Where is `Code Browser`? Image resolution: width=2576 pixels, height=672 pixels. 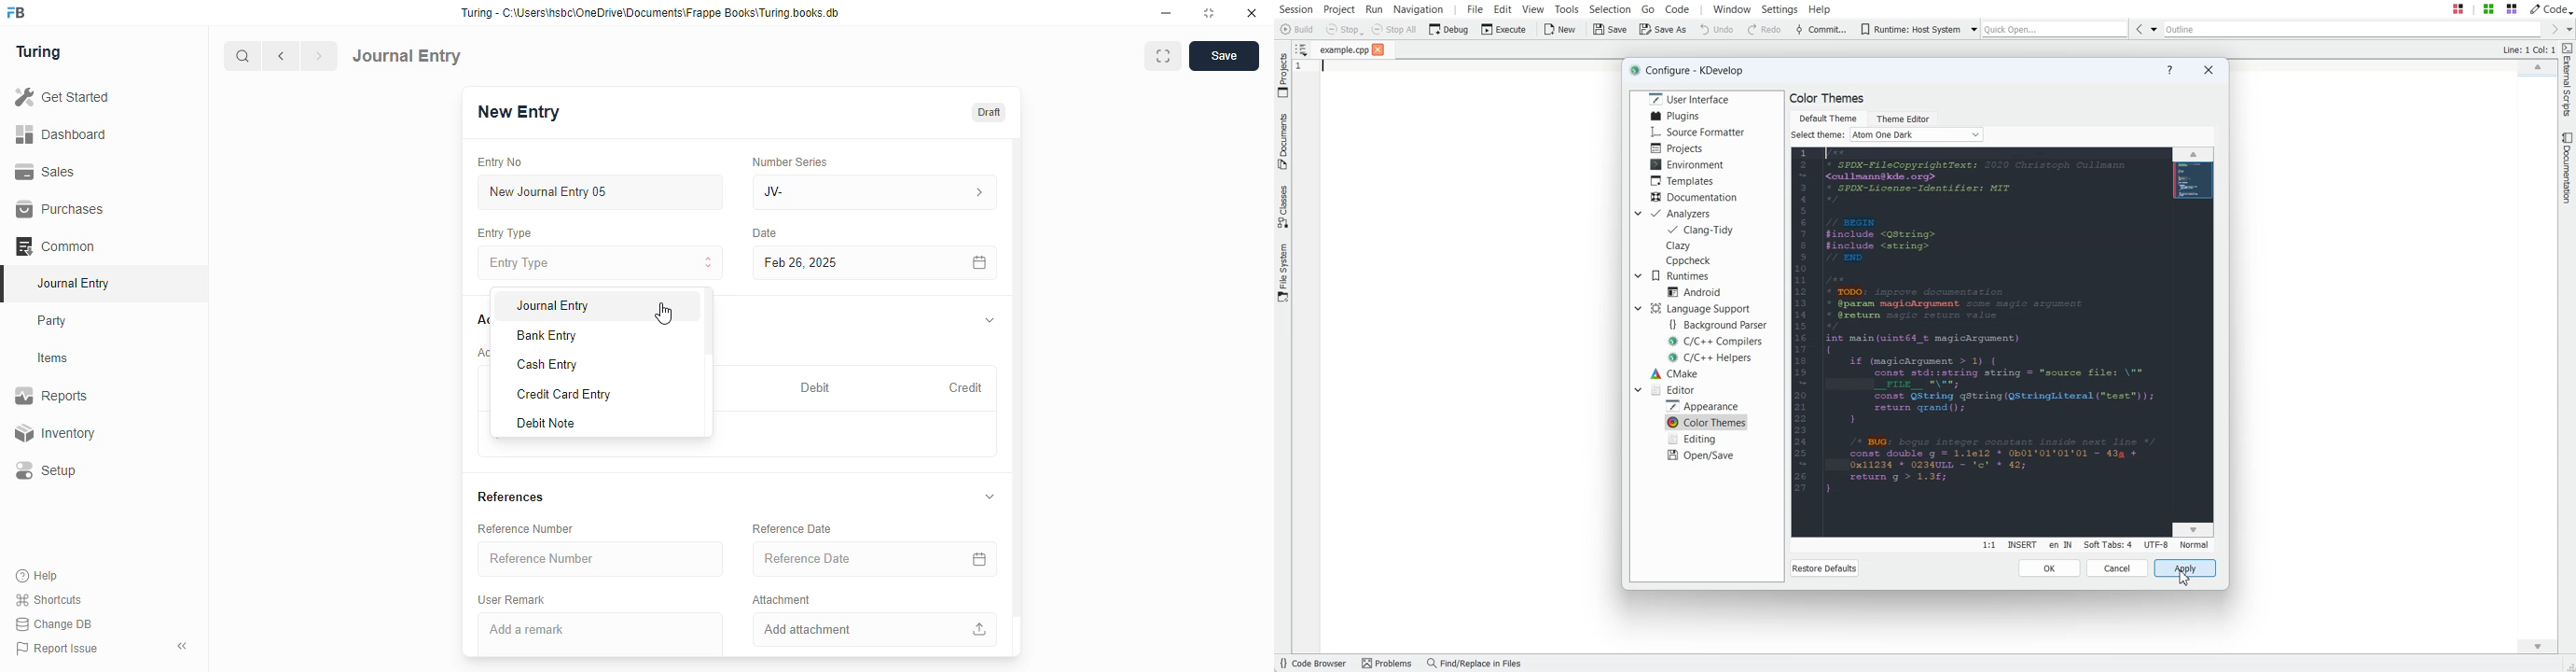
Code Browser is located at coordinates (1315, 664).